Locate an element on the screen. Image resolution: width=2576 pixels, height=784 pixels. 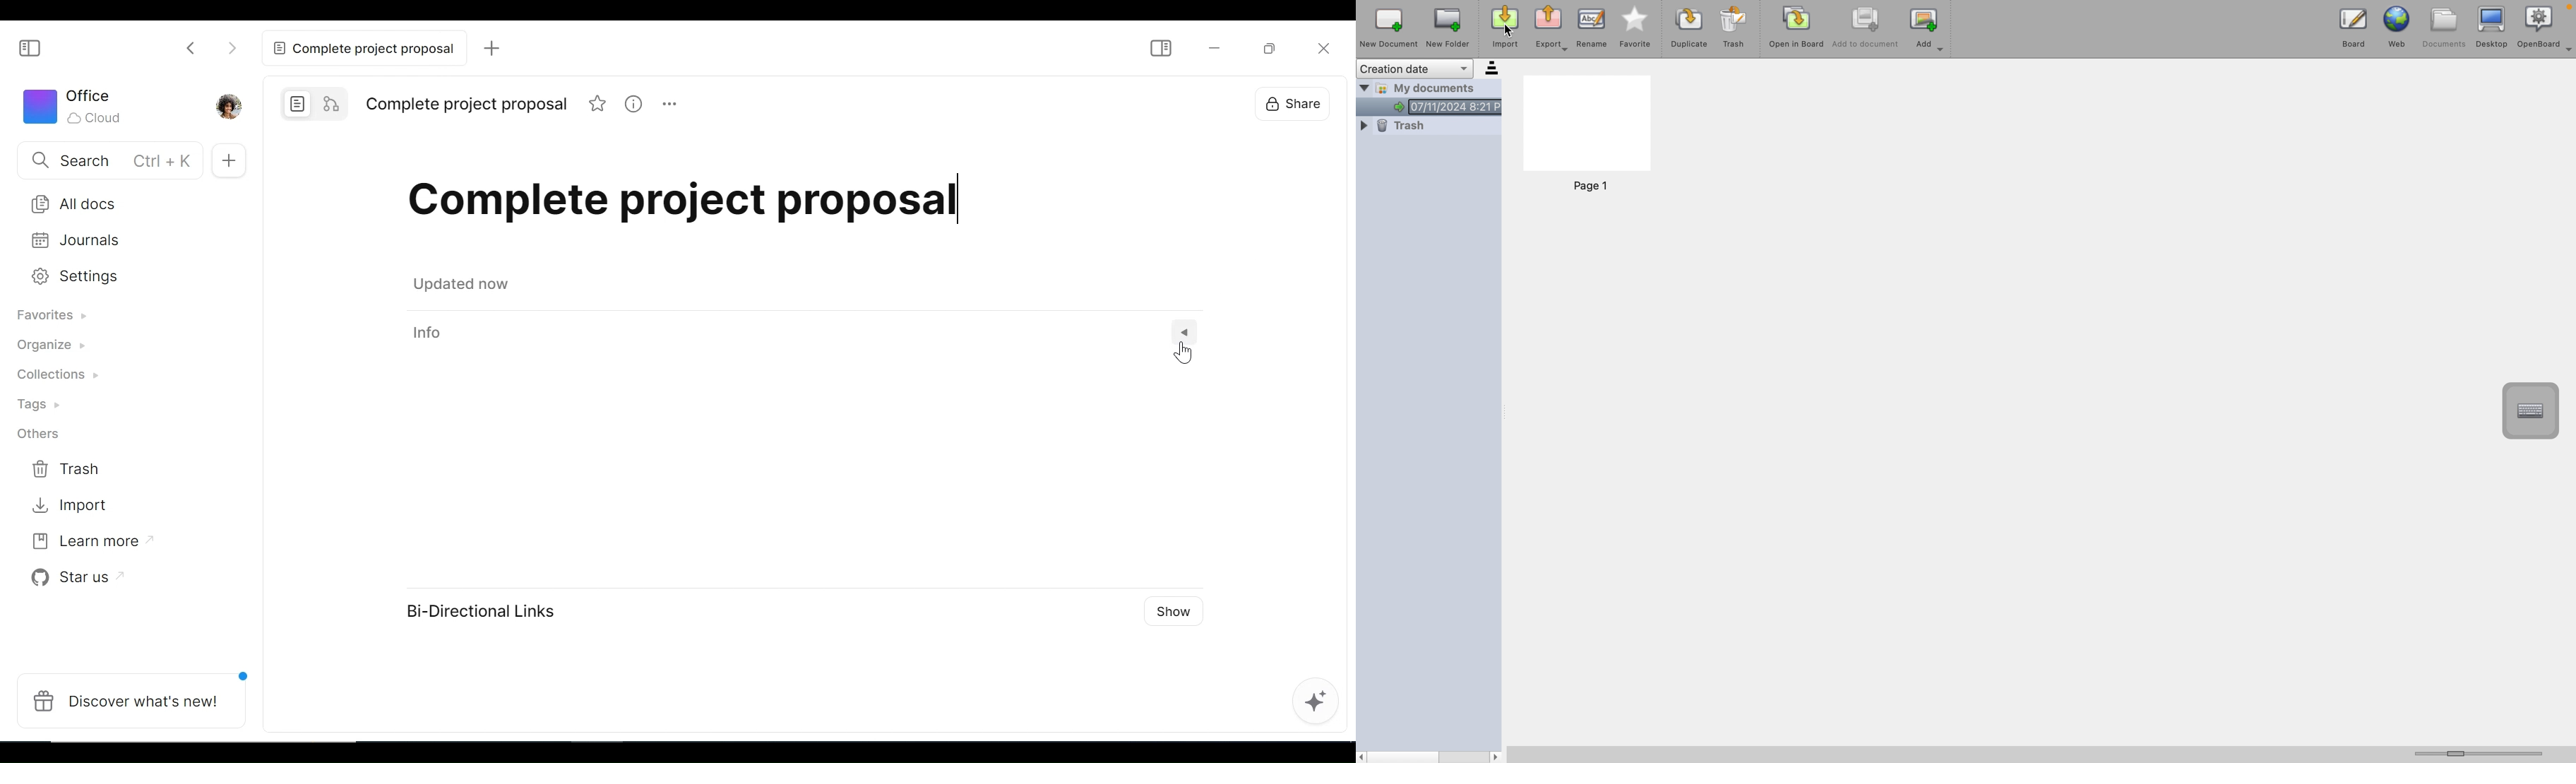
Bi-Directional Links is located at coordinates (479, 609).